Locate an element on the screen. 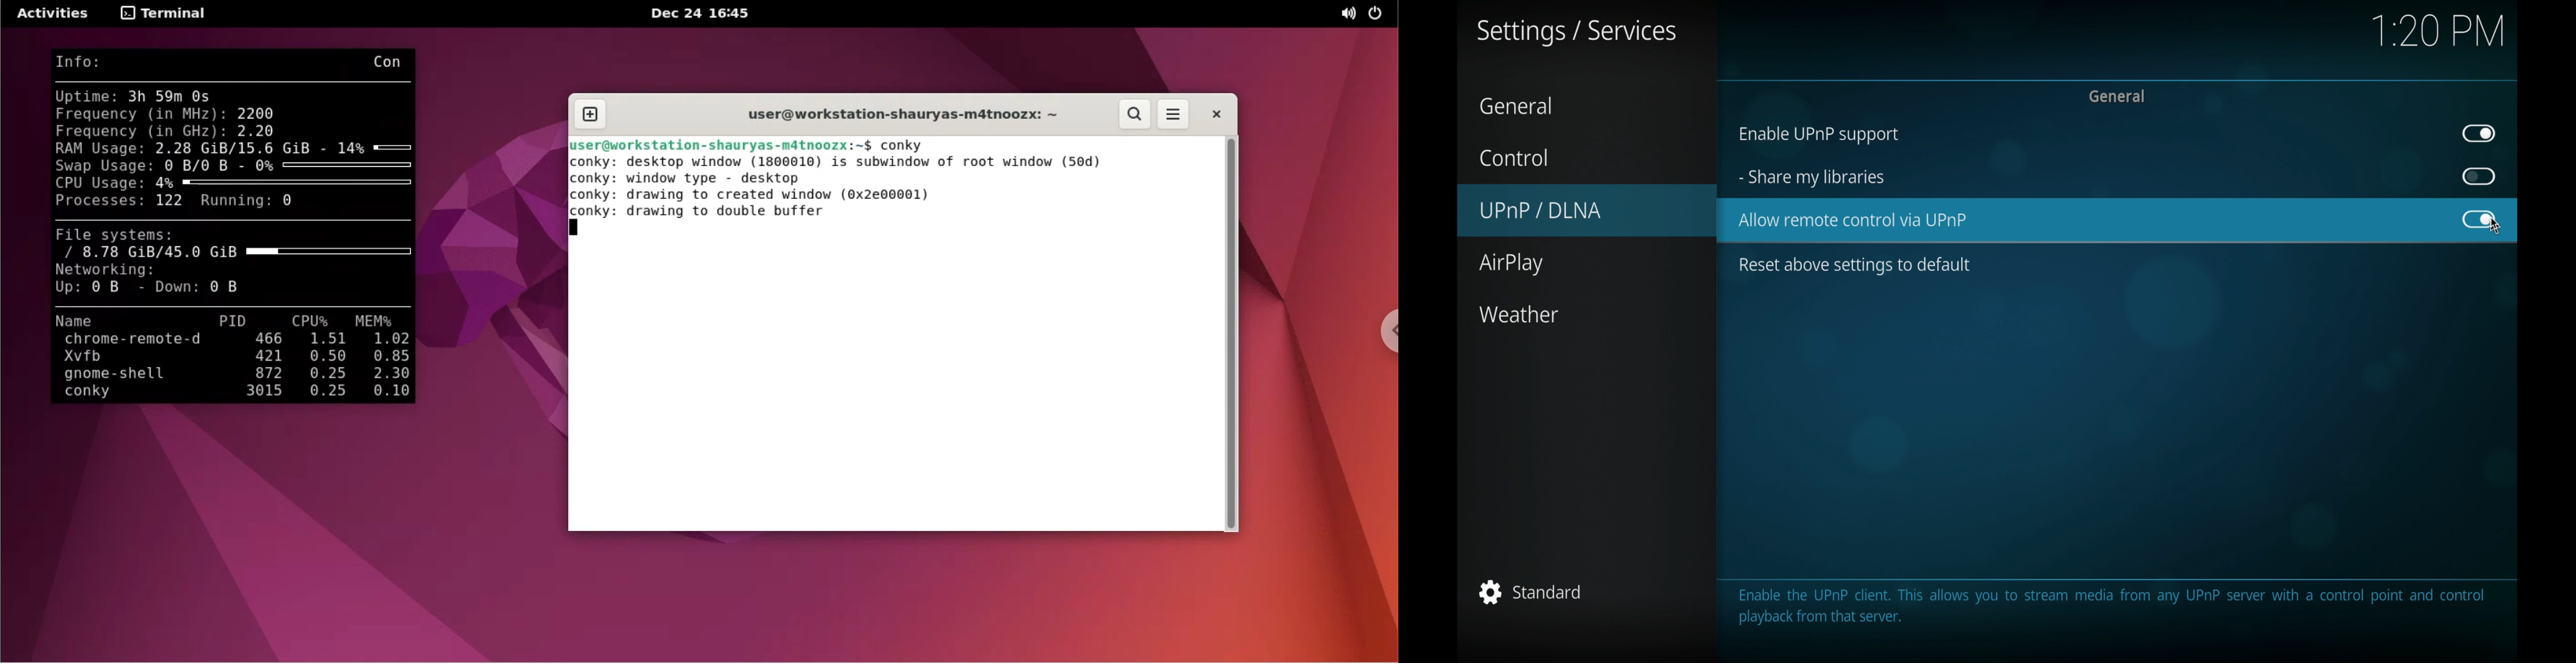 This screenshot has height=672, width=2576. cursor is located at coordinates (2496, 230).